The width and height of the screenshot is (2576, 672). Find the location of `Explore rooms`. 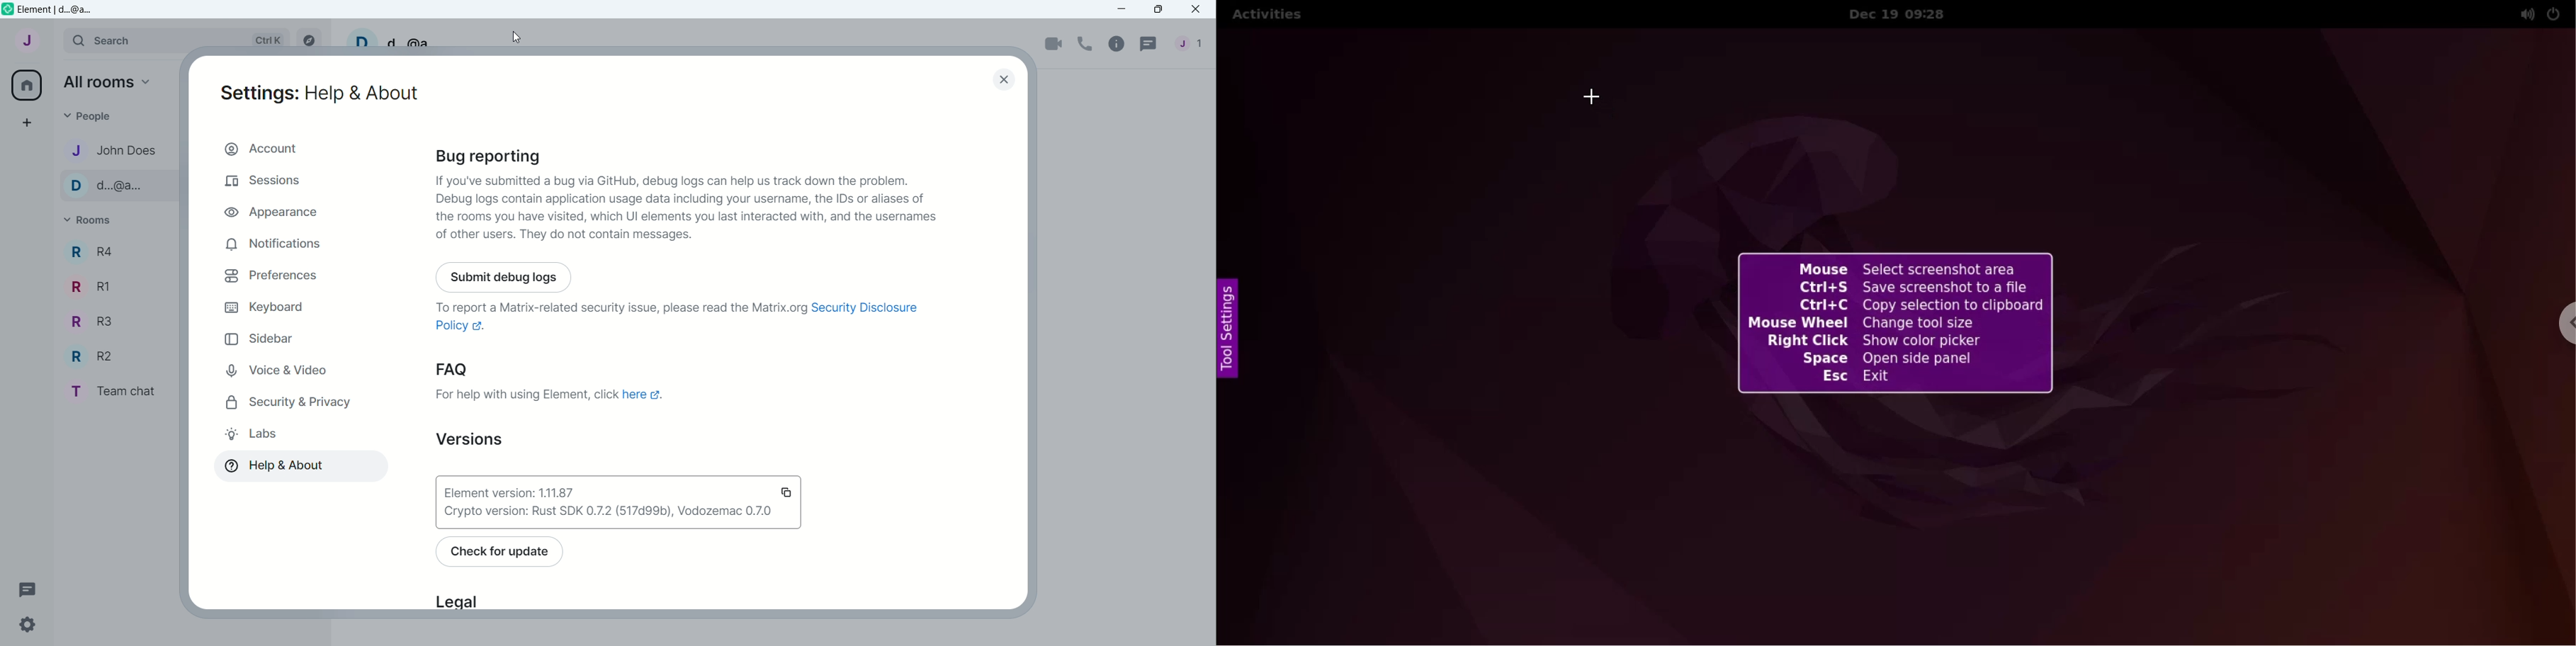

Explore rooms is located at coordinates (308, 39).